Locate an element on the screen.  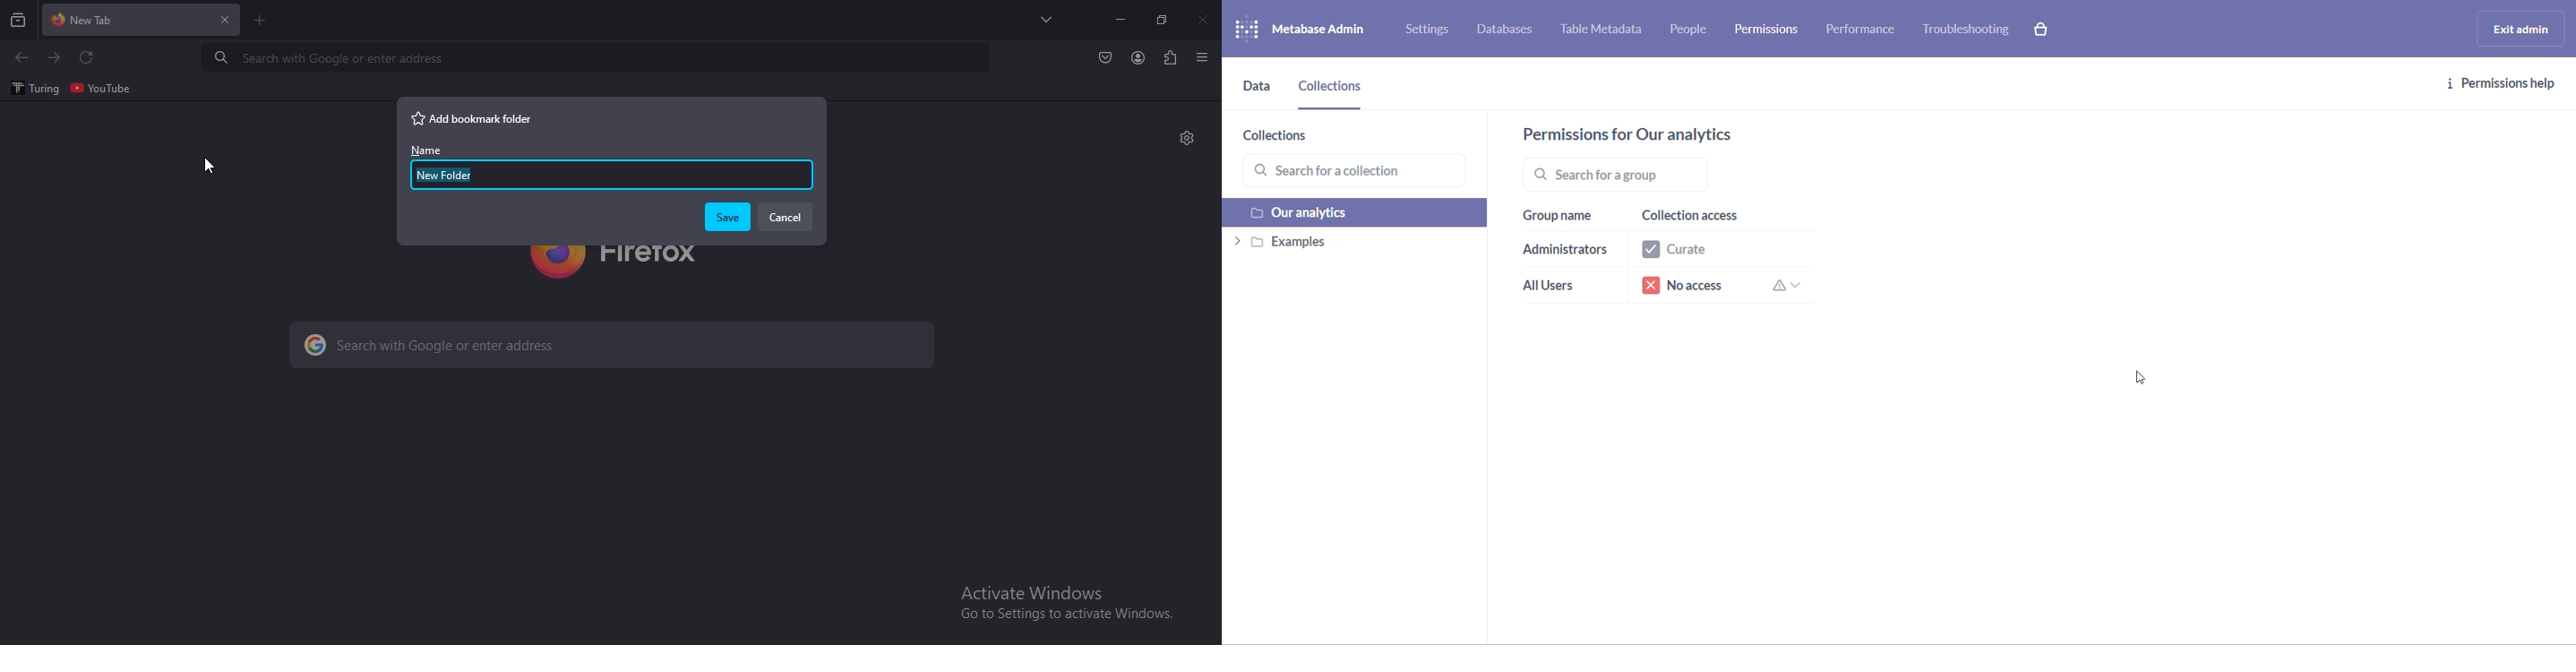
view settings menu is located at coordinates (1203, 56).